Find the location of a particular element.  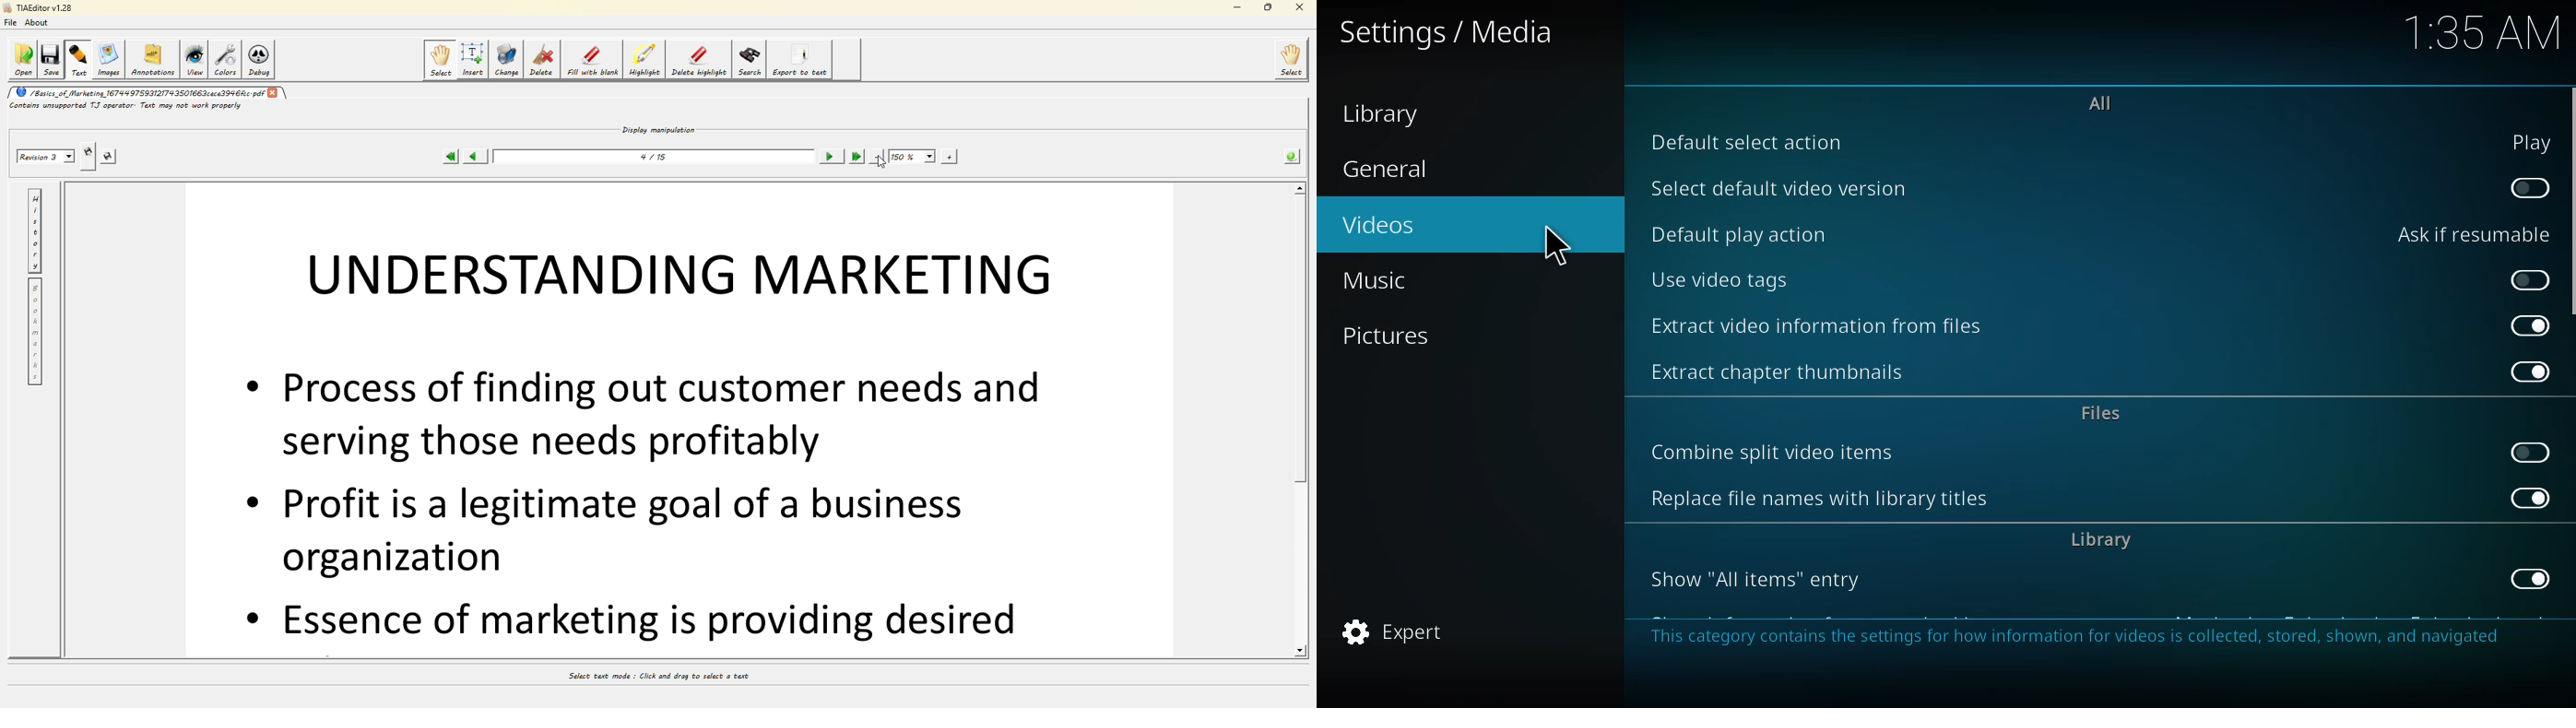

expert is located at coordinates (1395, 632).